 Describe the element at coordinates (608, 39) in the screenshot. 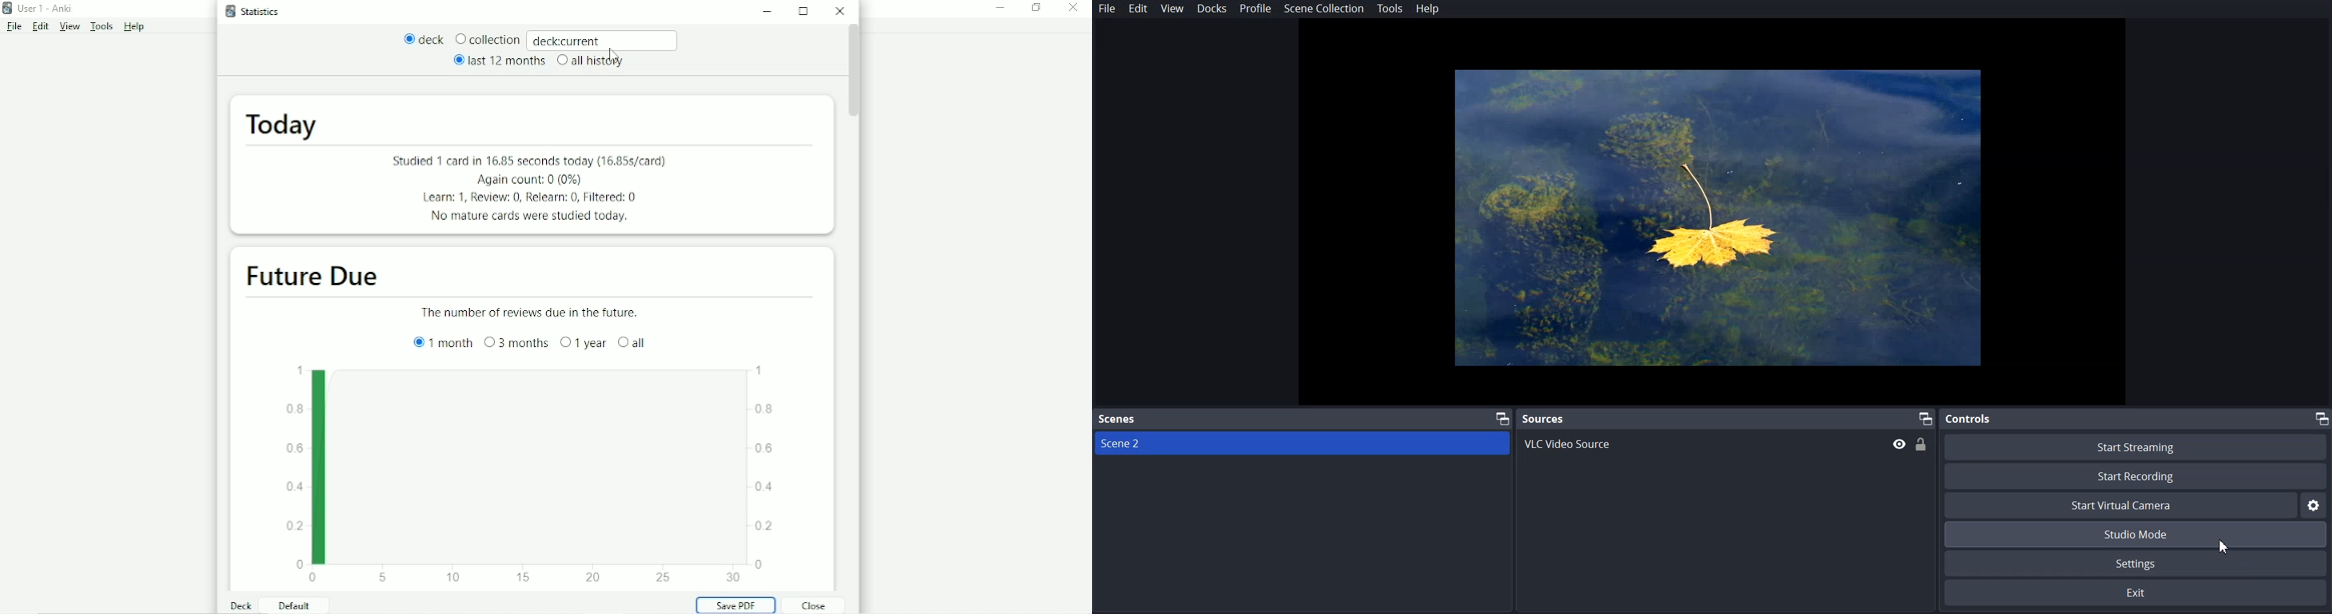

I see `deck:current` at that location.